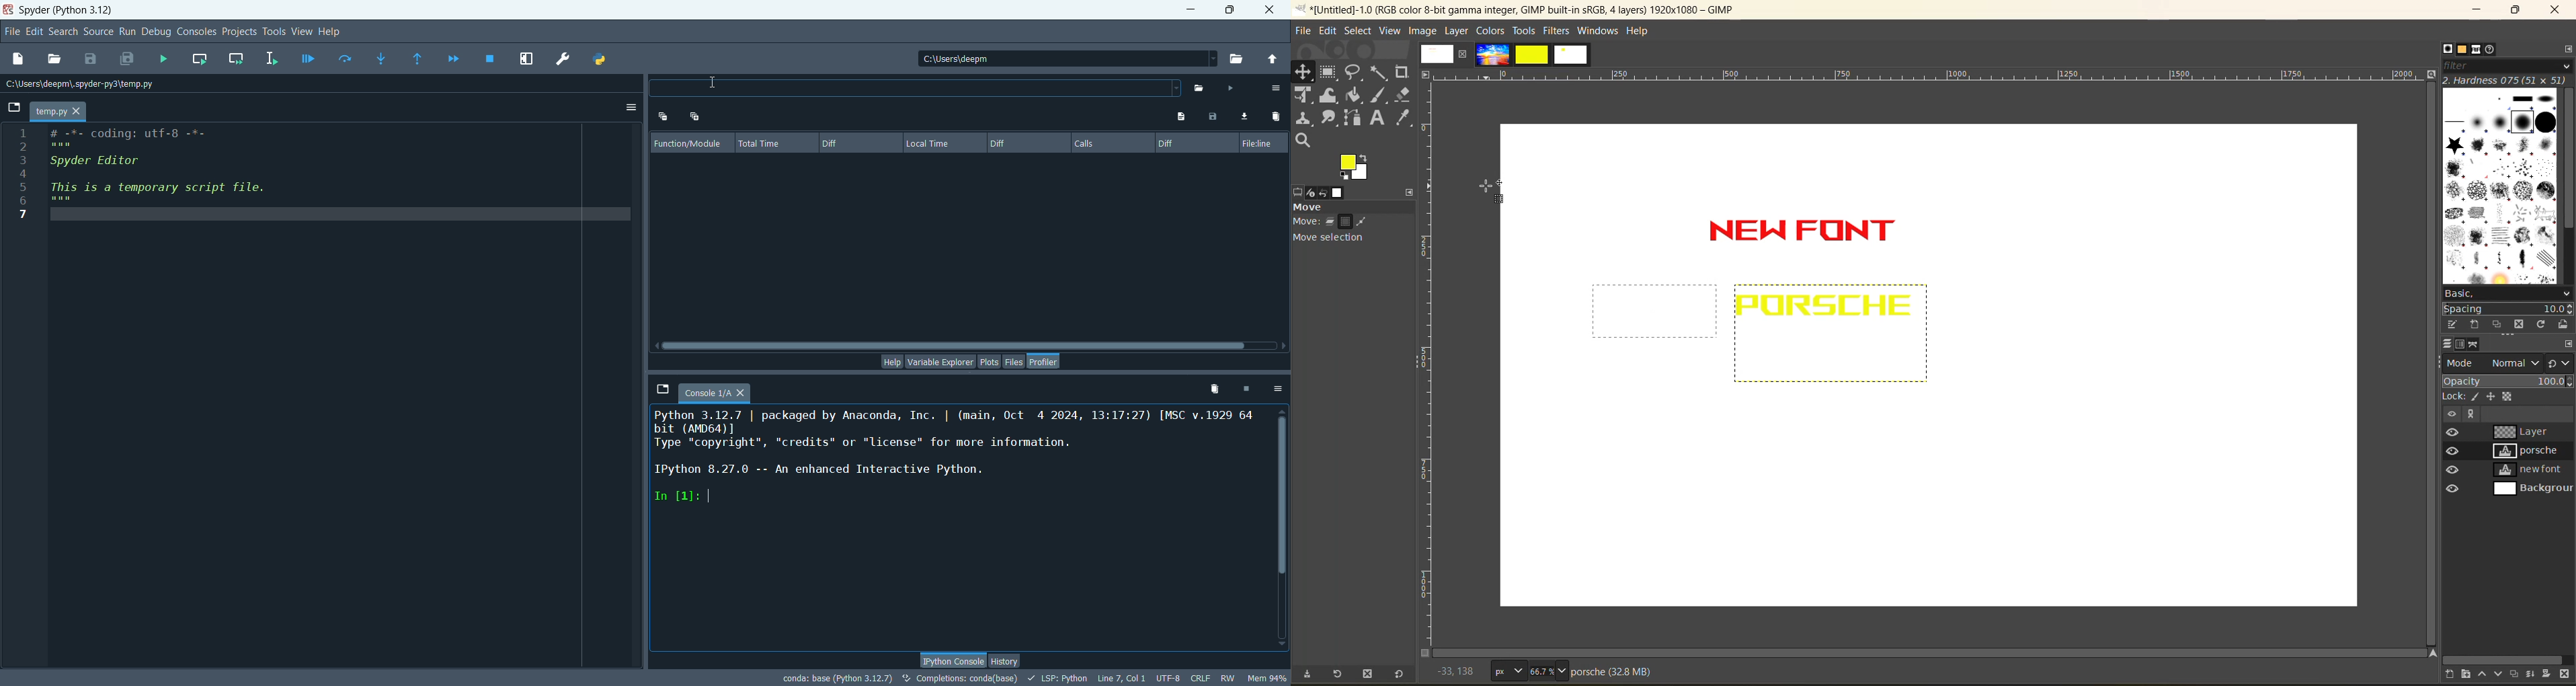  What do you see at coordinates (2480, 344) in the screenshot?
I see `paths` at bounding box center [2480, 344].